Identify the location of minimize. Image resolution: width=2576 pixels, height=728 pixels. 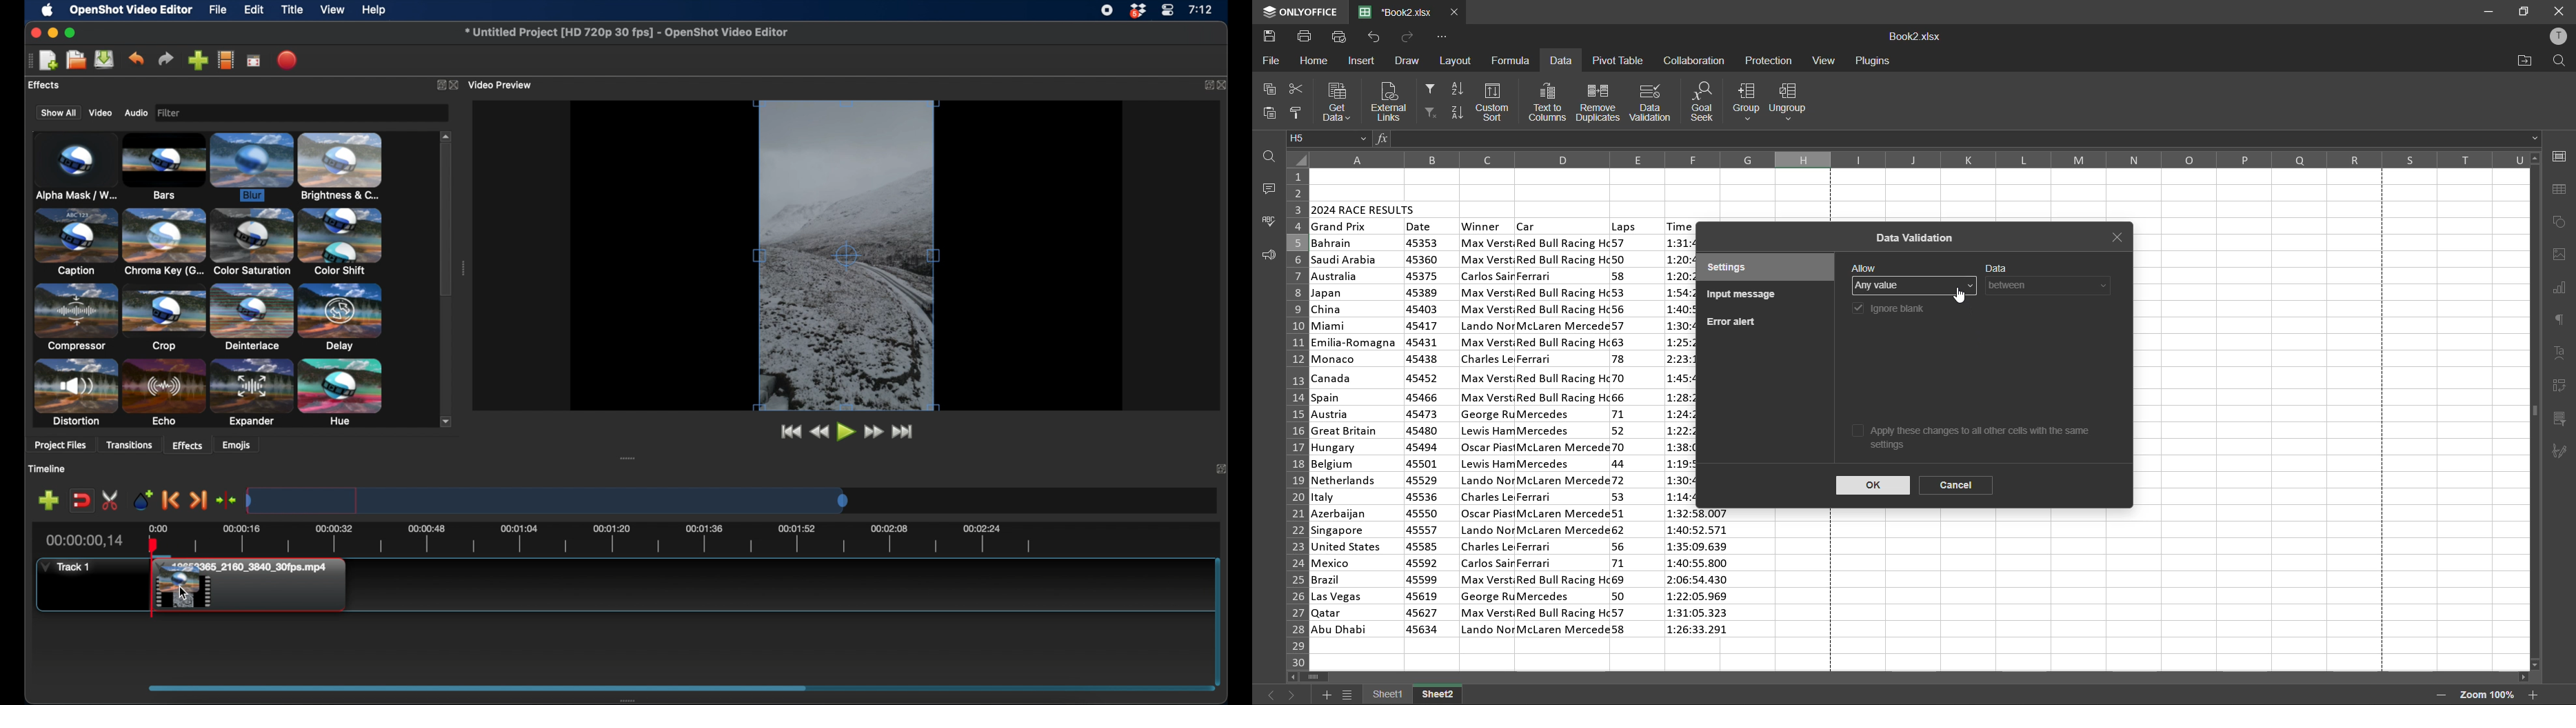
(52, 33).